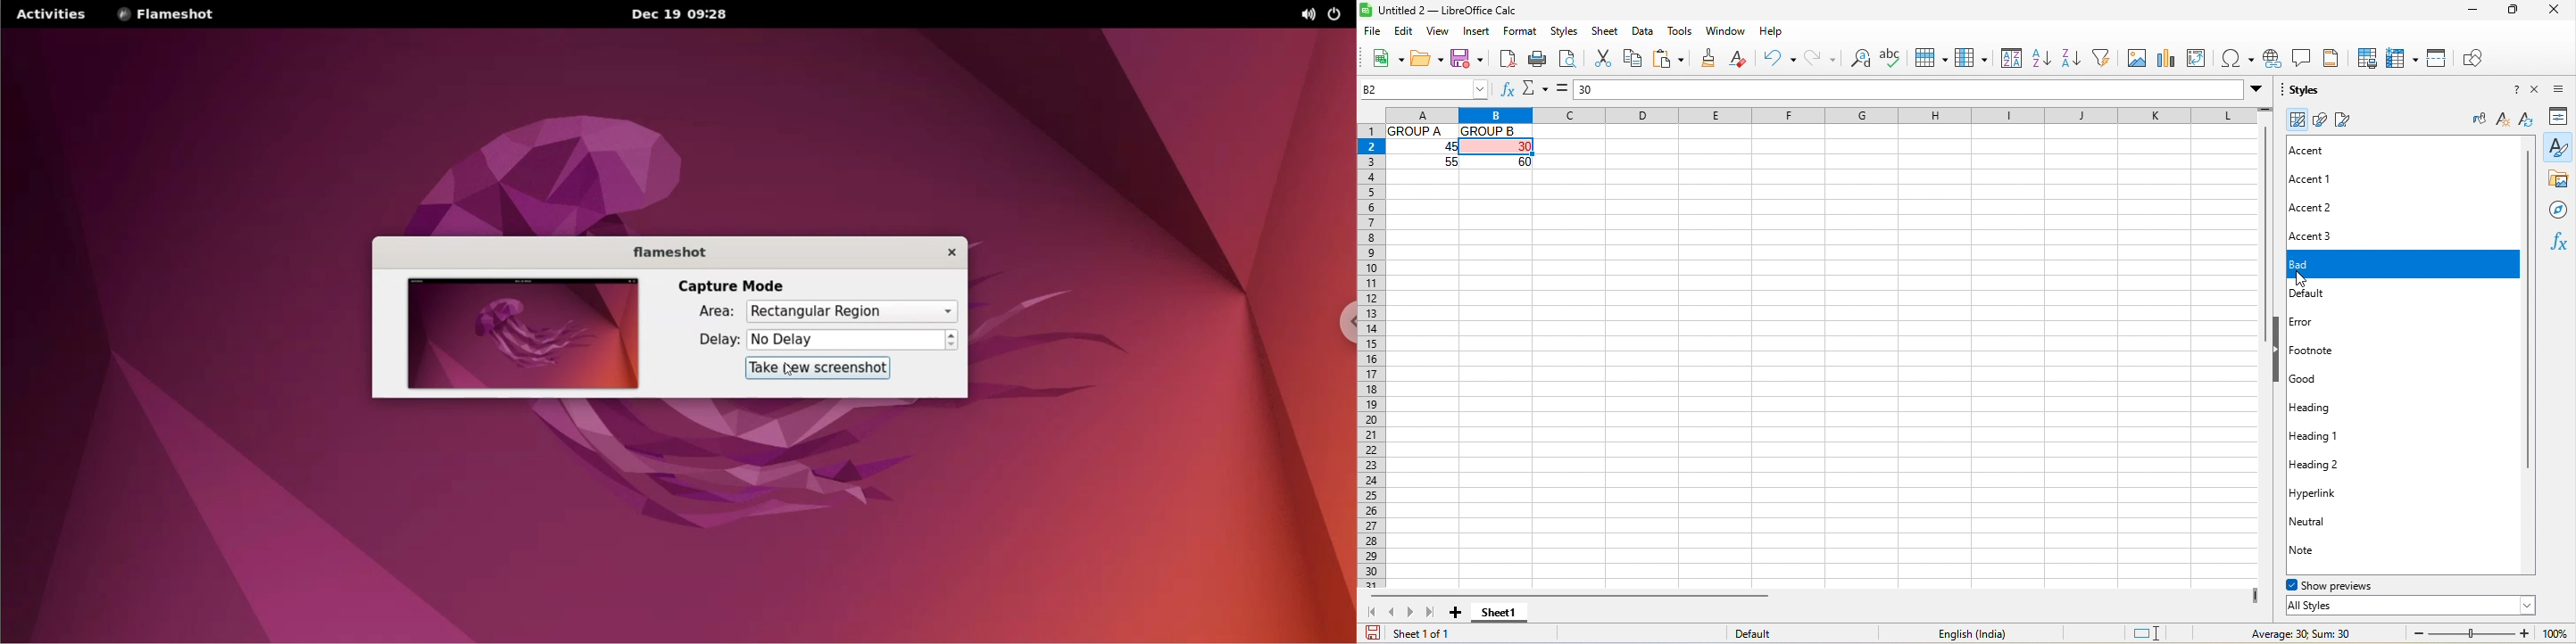 This screenshot has height=644, width=2576. What do you see at coordinates (2408, 606) in the screenshot?
I see `all styles` at bounding box center [2408, 606].